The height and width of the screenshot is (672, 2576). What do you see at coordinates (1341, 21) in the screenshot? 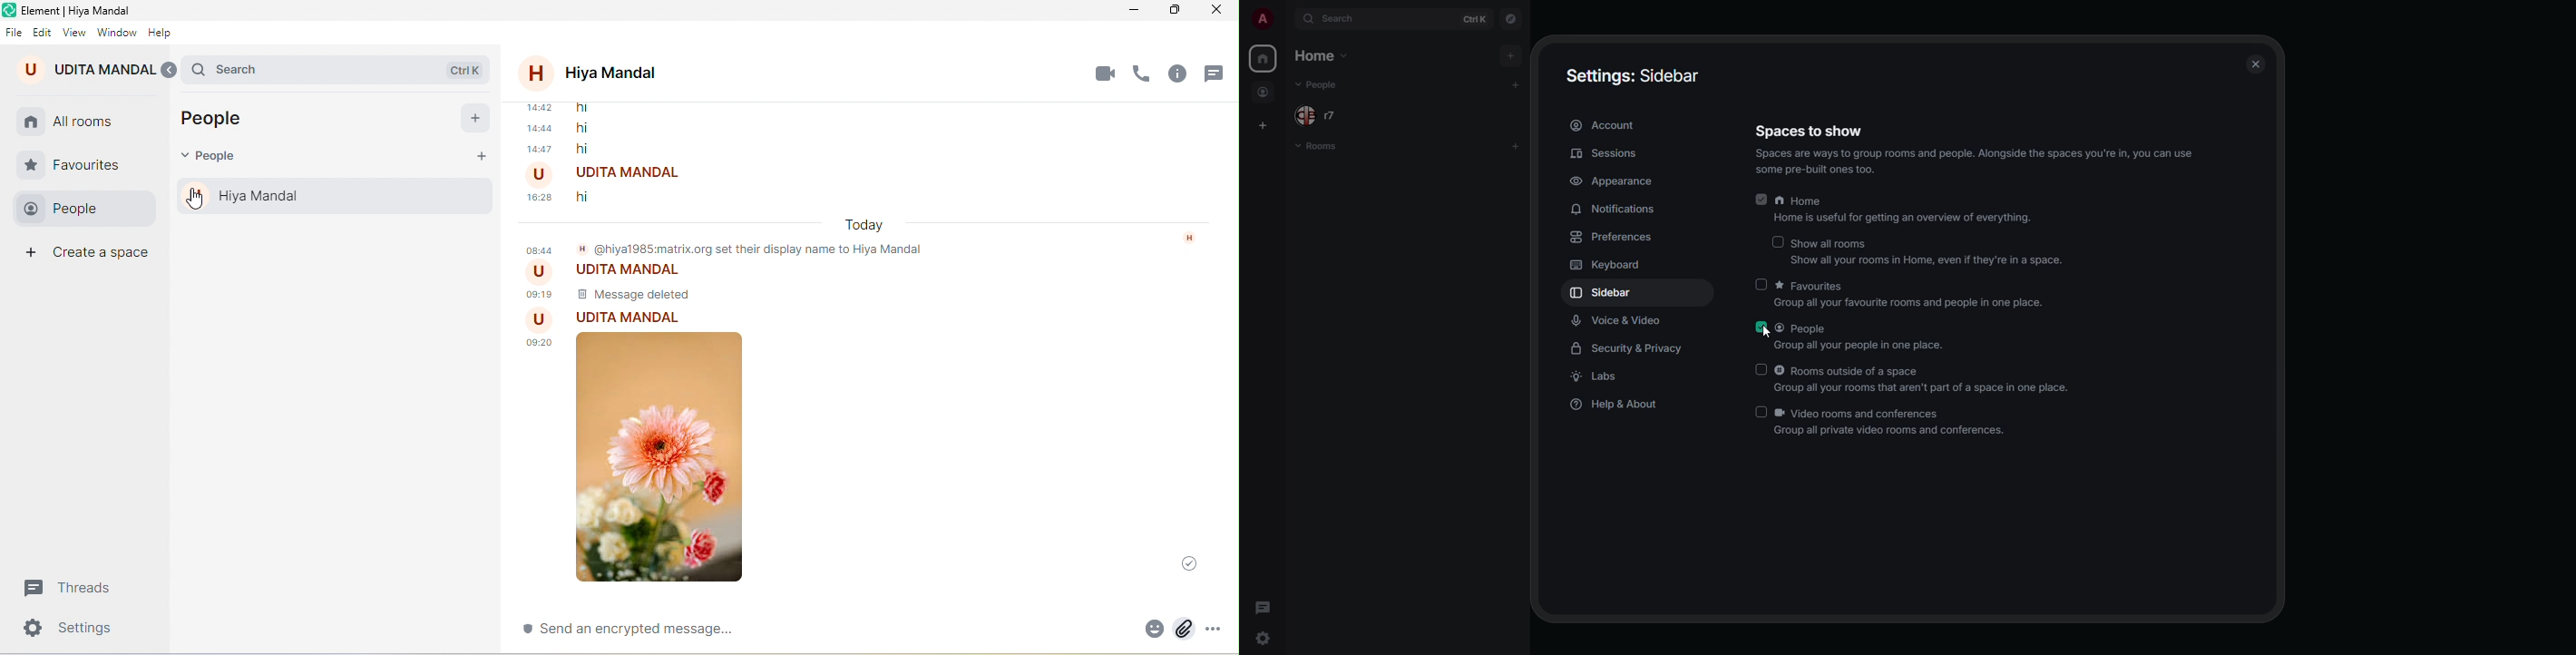
I see `search` at bounding box center [1341, 21].